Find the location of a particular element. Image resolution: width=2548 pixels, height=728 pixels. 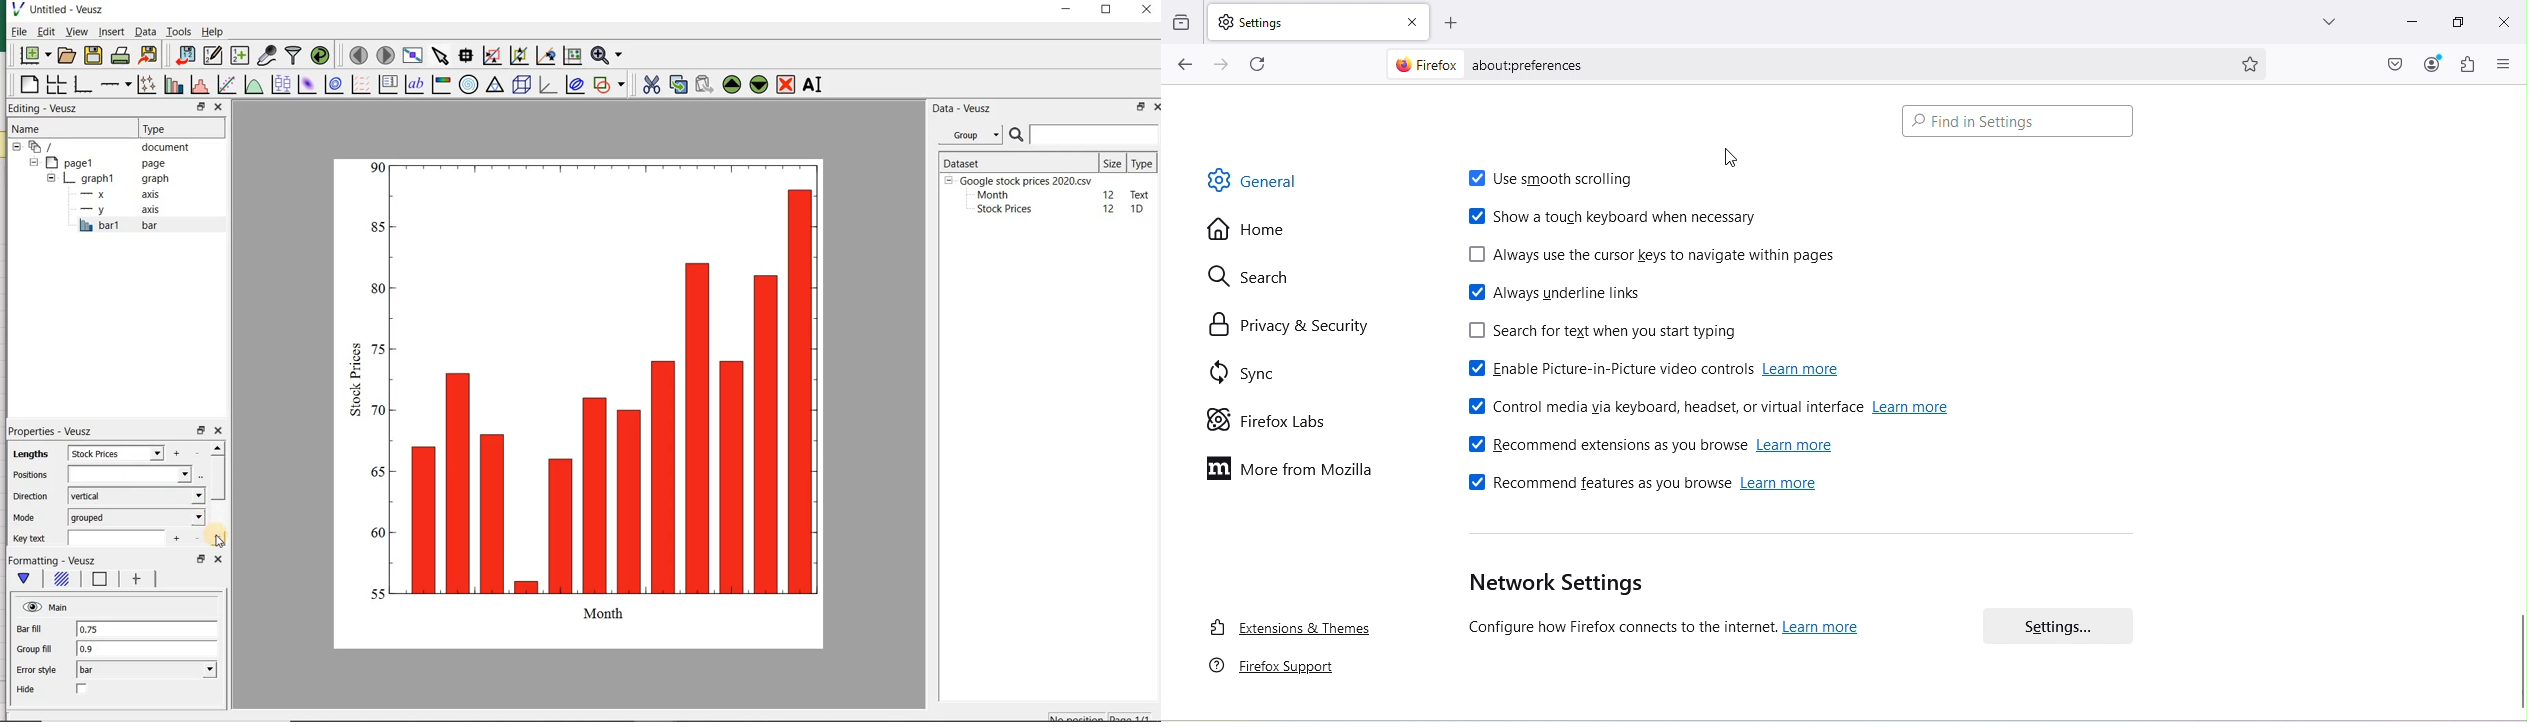

Sync is located at coordinates (1241, 367).